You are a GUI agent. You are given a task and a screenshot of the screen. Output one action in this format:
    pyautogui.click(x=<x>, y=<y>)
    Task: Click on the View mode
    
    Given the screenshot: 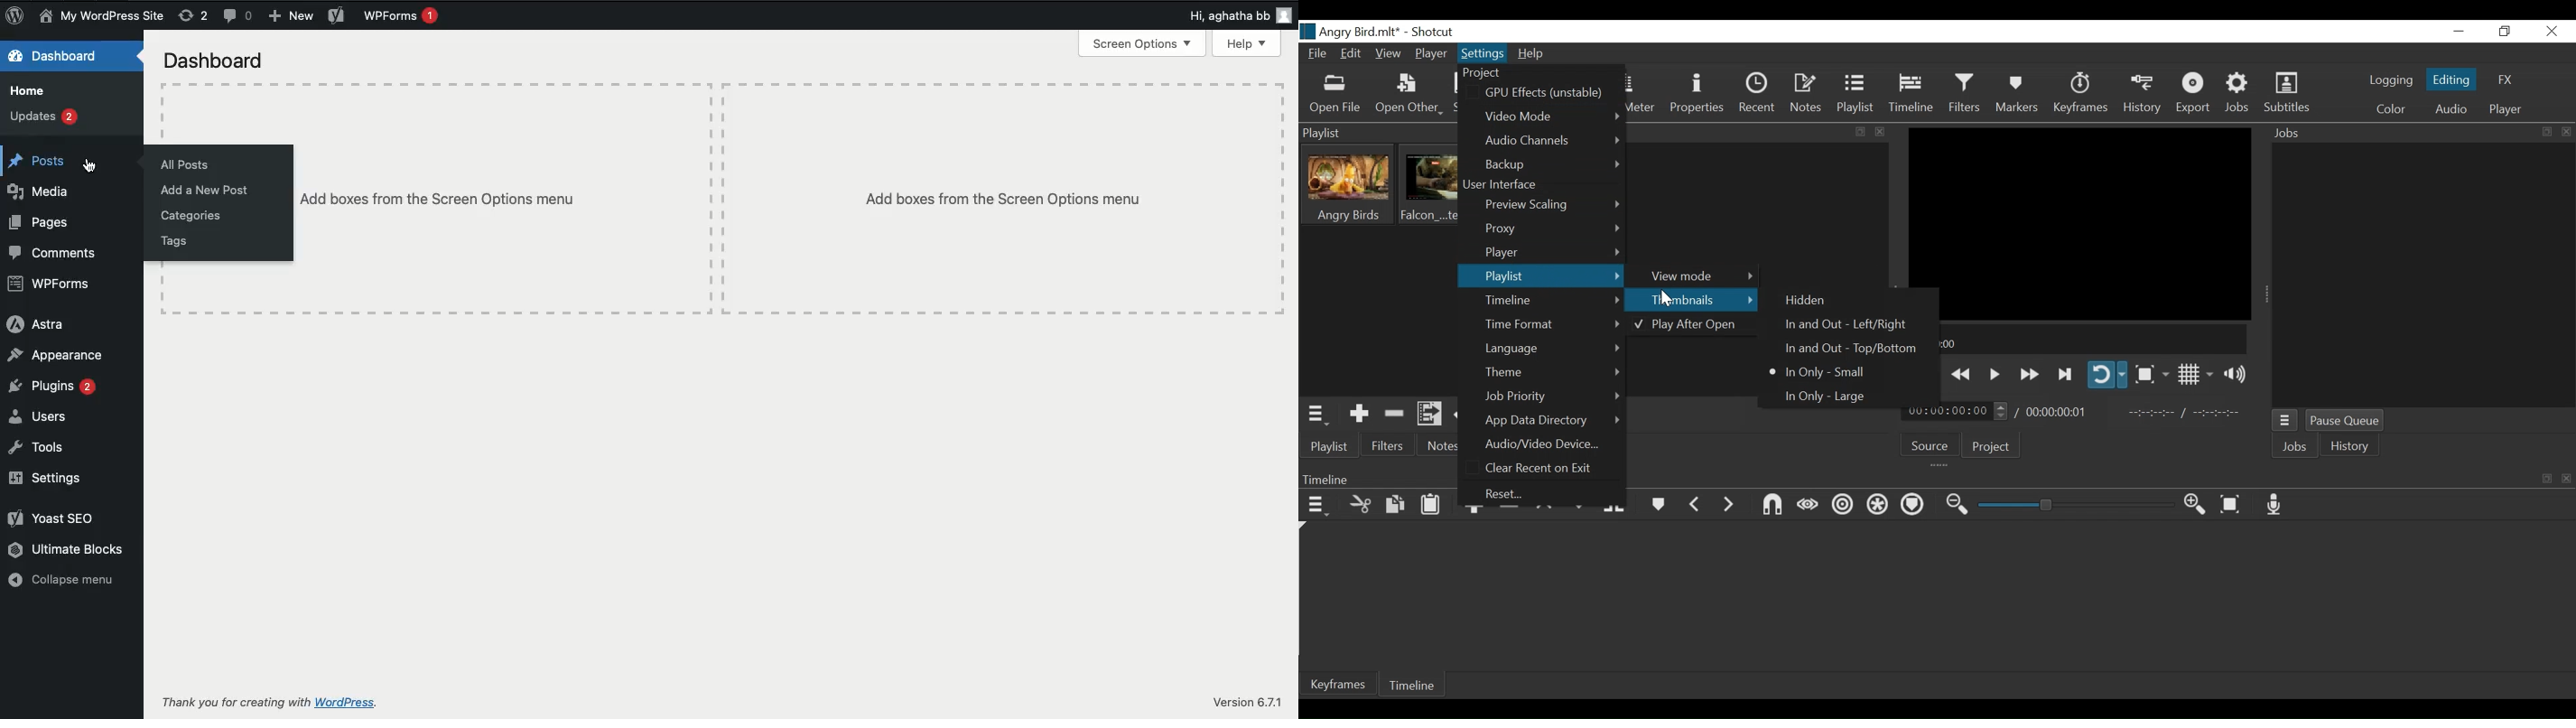 What is the action you would take?
    pyautogui.click(x=1697, y=275)
    